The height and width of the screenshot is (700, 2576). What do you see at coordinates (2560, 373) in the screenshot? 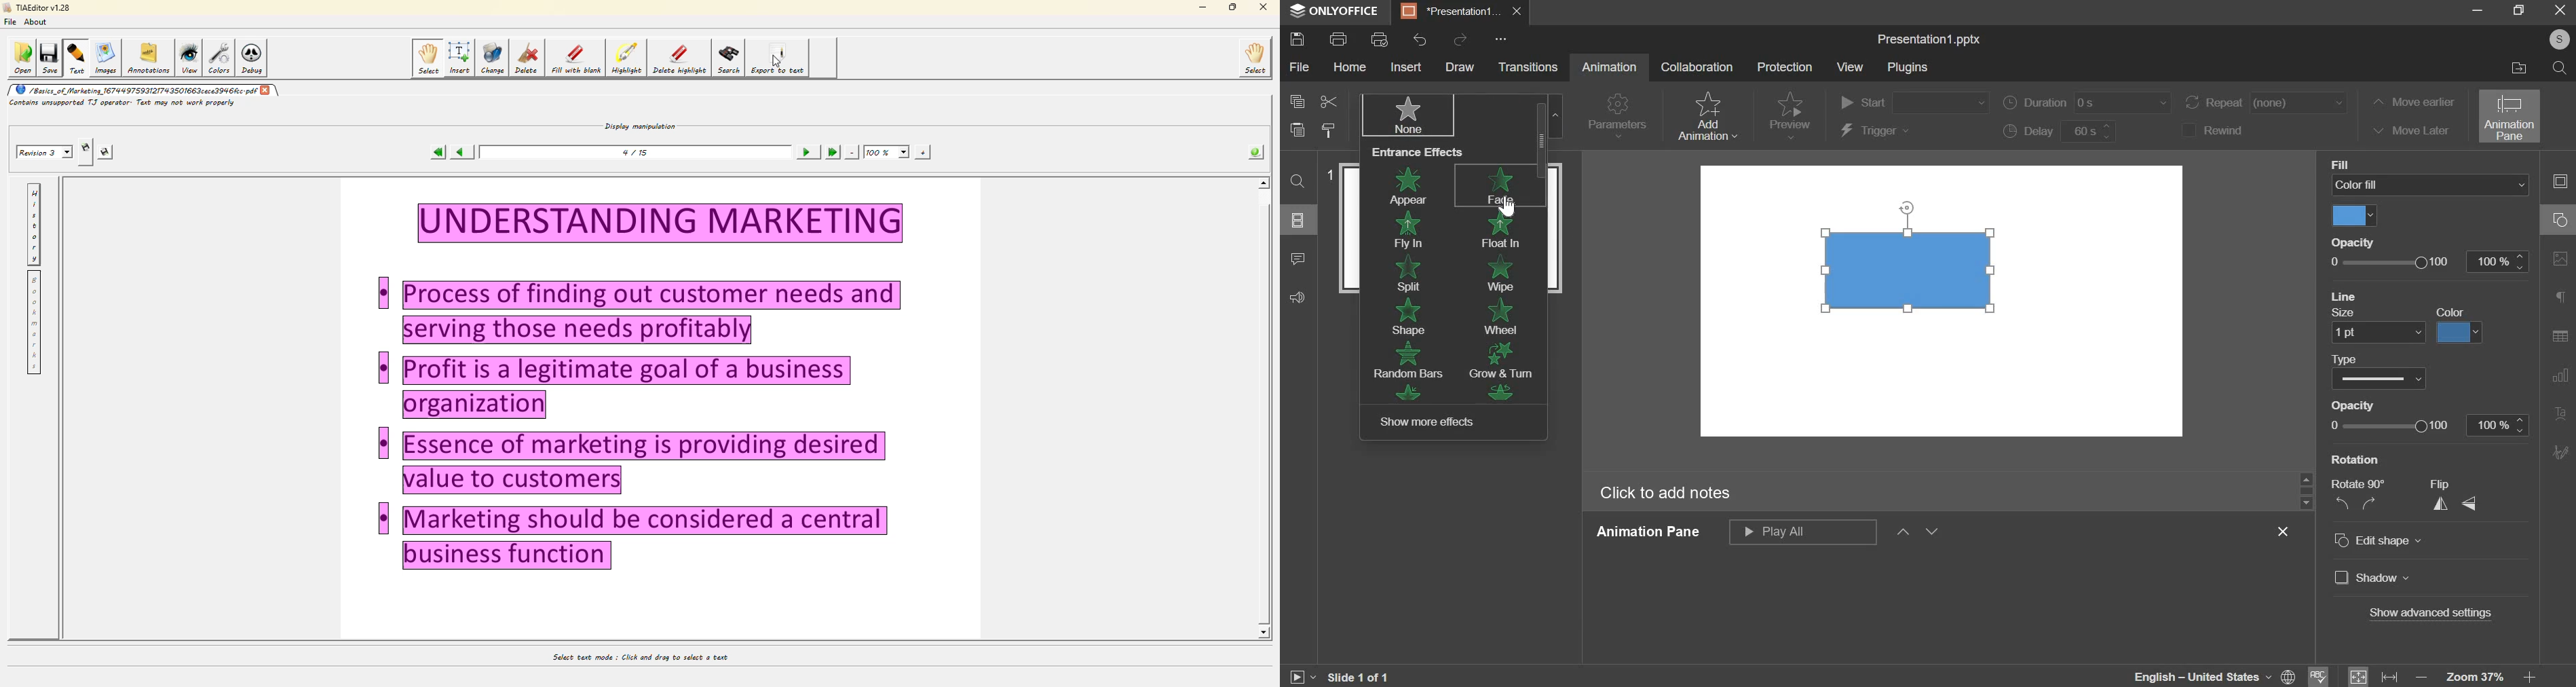
I see `Slide Transition` at bounding box center [2560, 373].